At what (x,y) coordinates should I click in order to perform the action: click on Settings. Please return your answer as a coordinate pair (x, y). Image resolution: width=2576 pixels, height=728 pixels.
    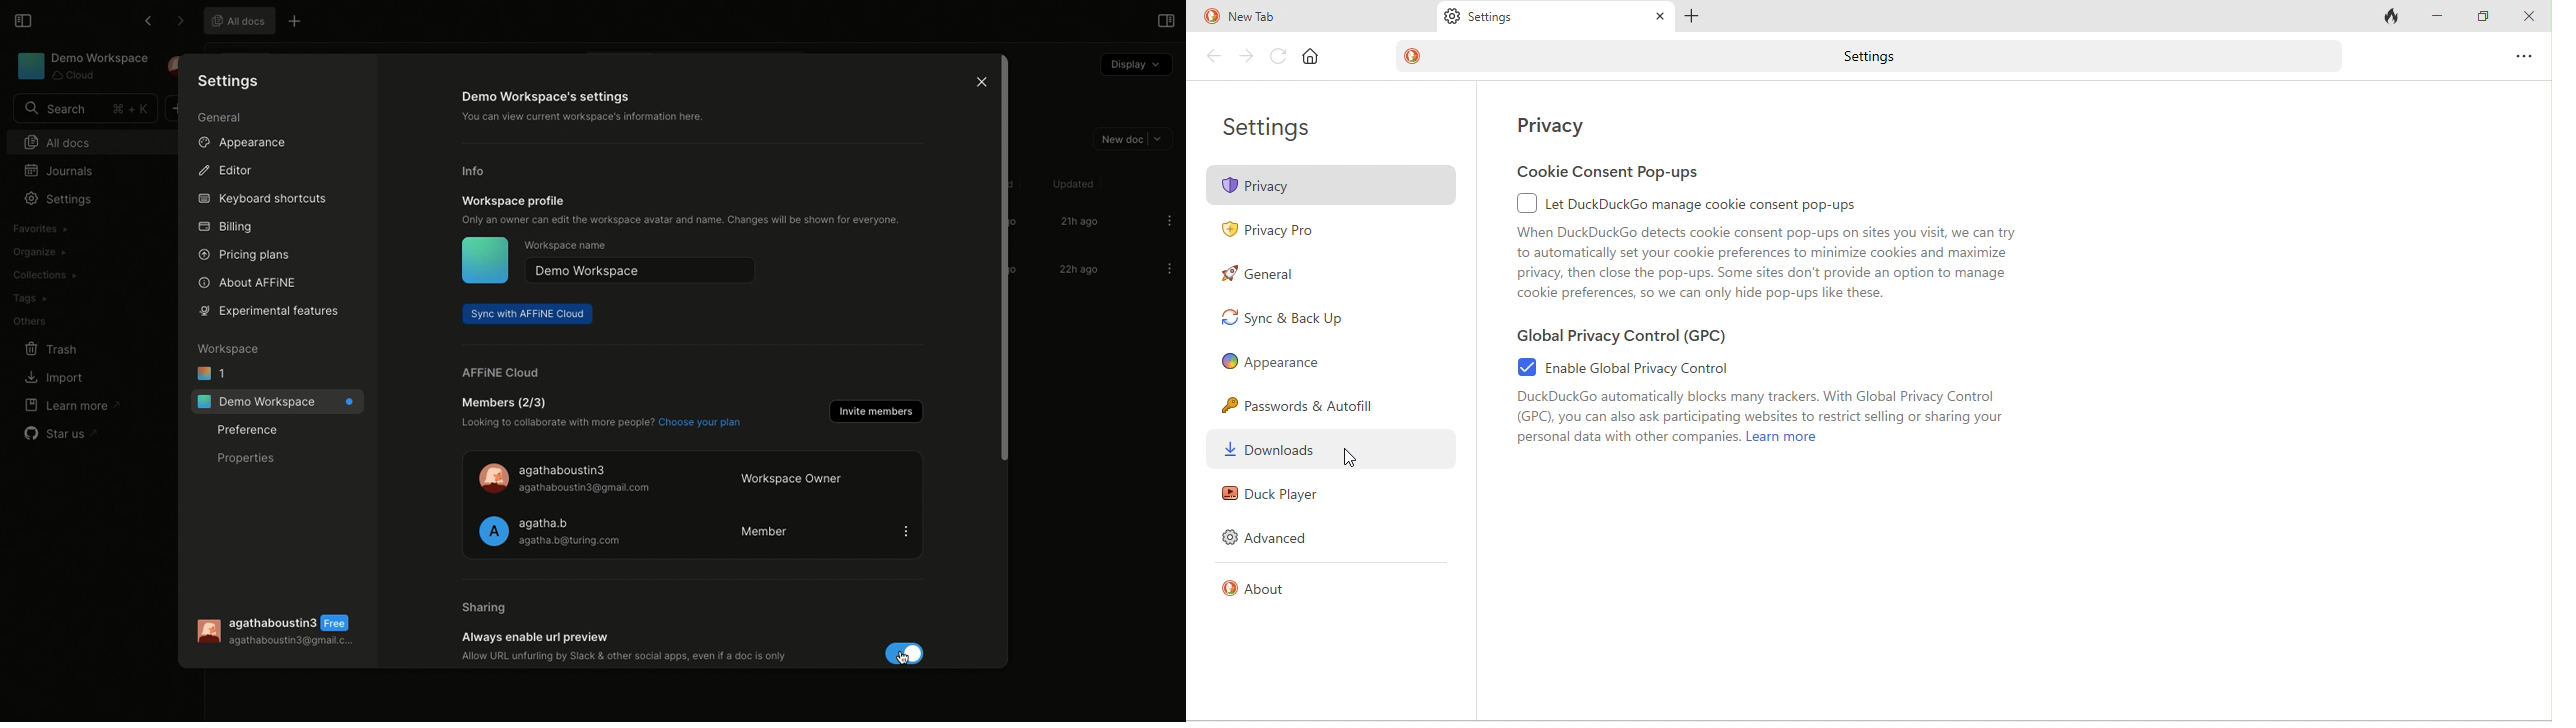
    Looking at the image, I should click on (231, 80).